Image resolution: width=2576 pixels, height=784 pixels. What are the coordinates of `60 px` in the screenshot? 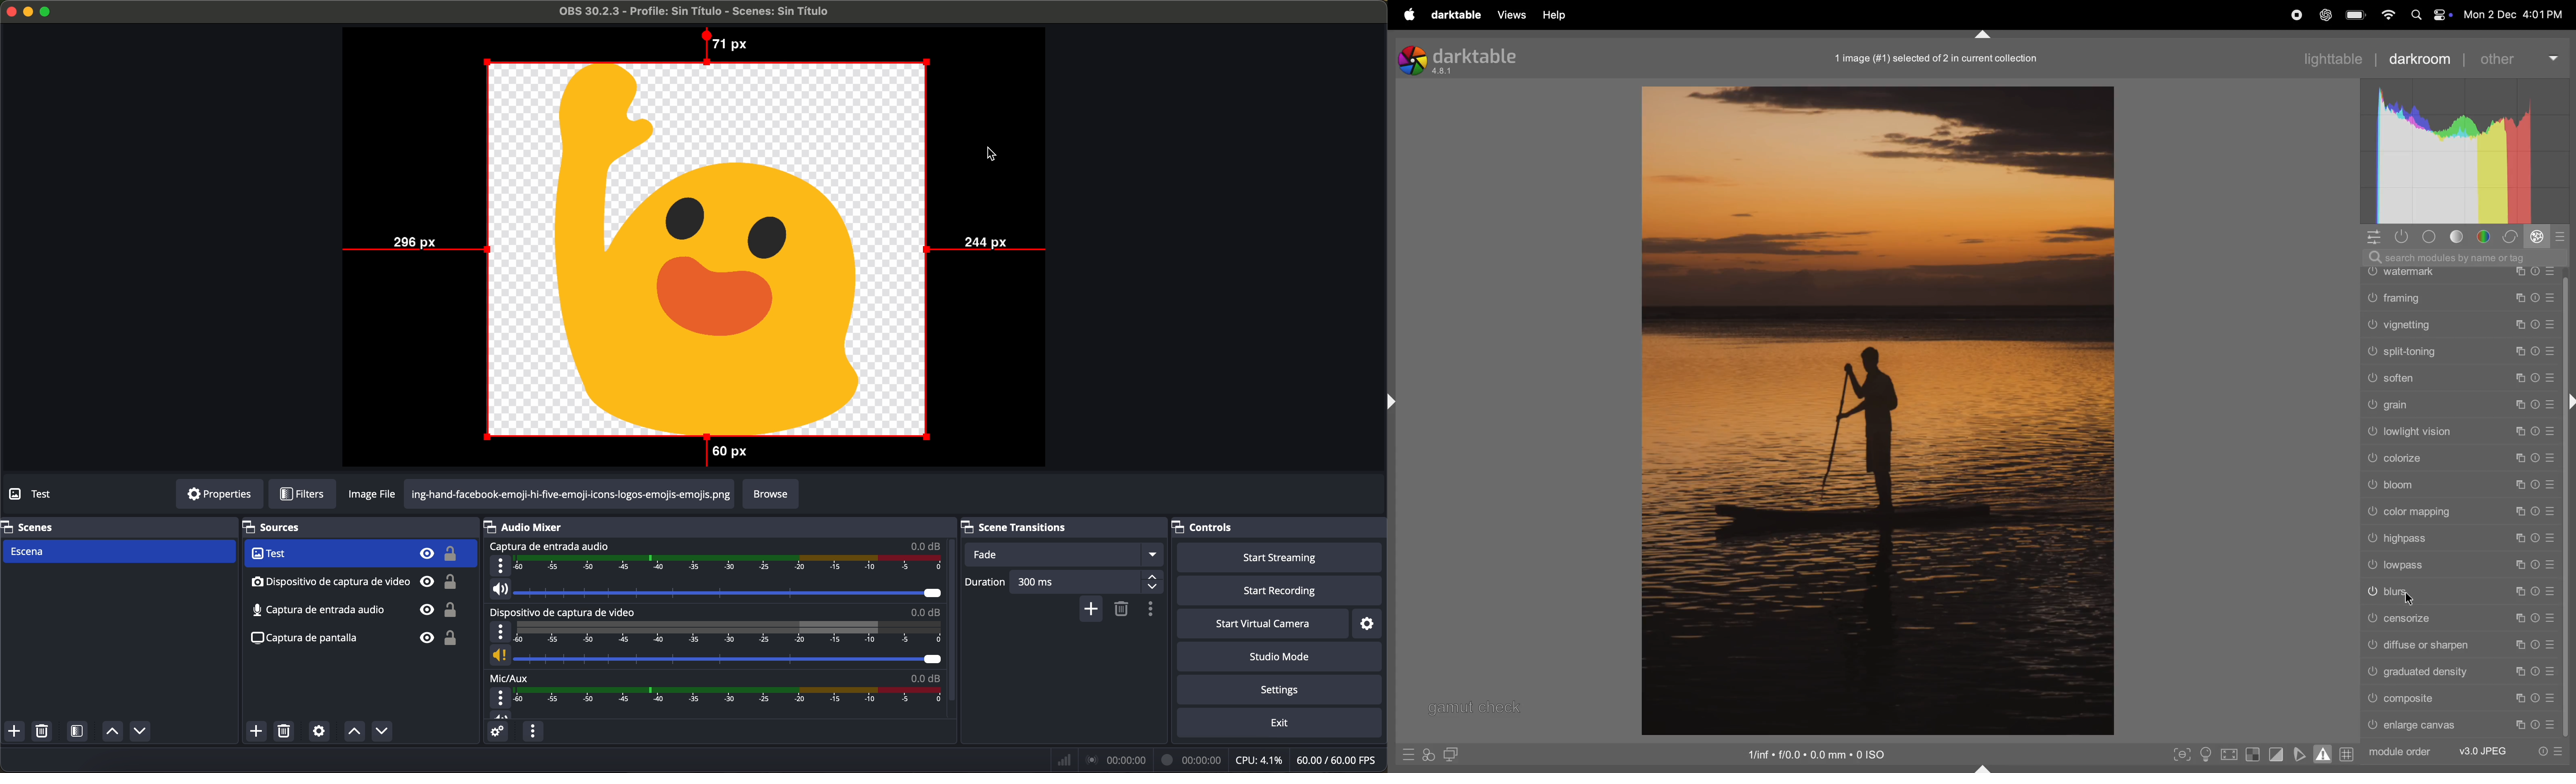 It's located at (724, 453).